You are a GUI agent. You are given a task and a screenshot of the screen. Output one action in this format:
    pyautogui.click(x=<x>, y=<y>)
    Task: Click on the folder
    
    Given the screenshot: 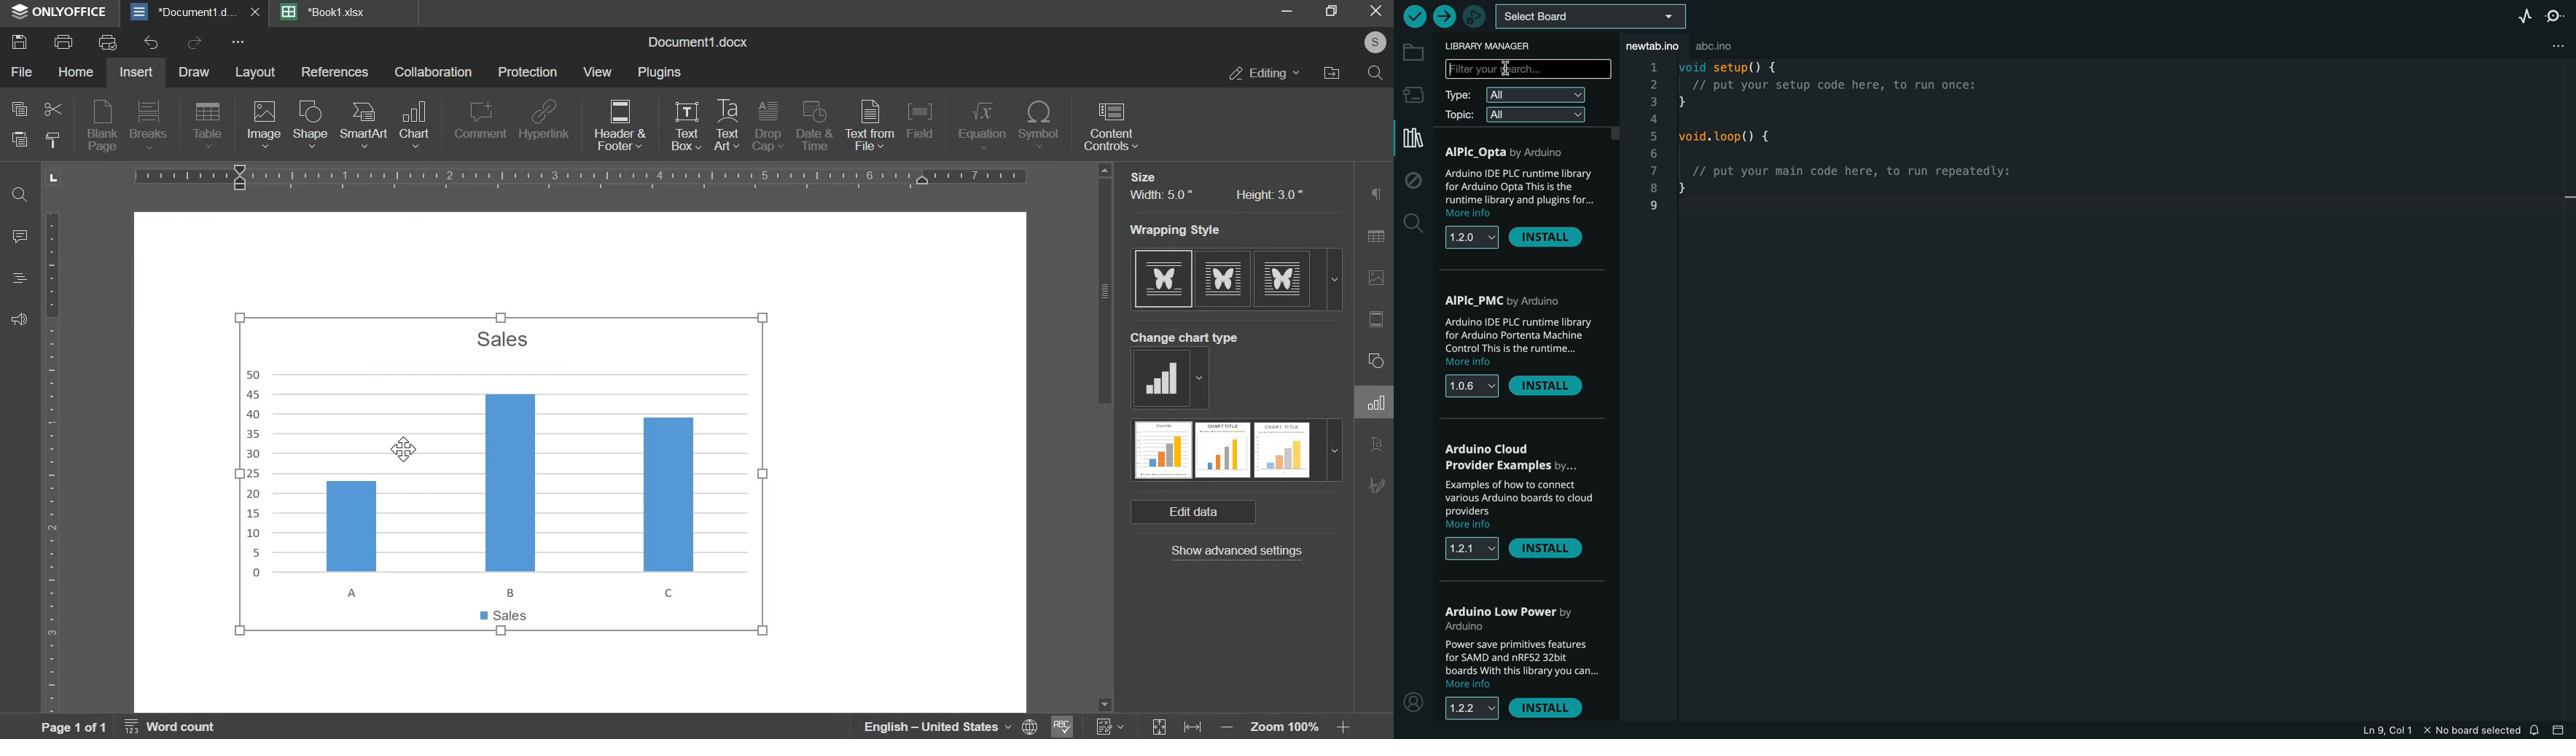 What is the action you would take?
    pyautogui.click(x=1413, y=52)
    